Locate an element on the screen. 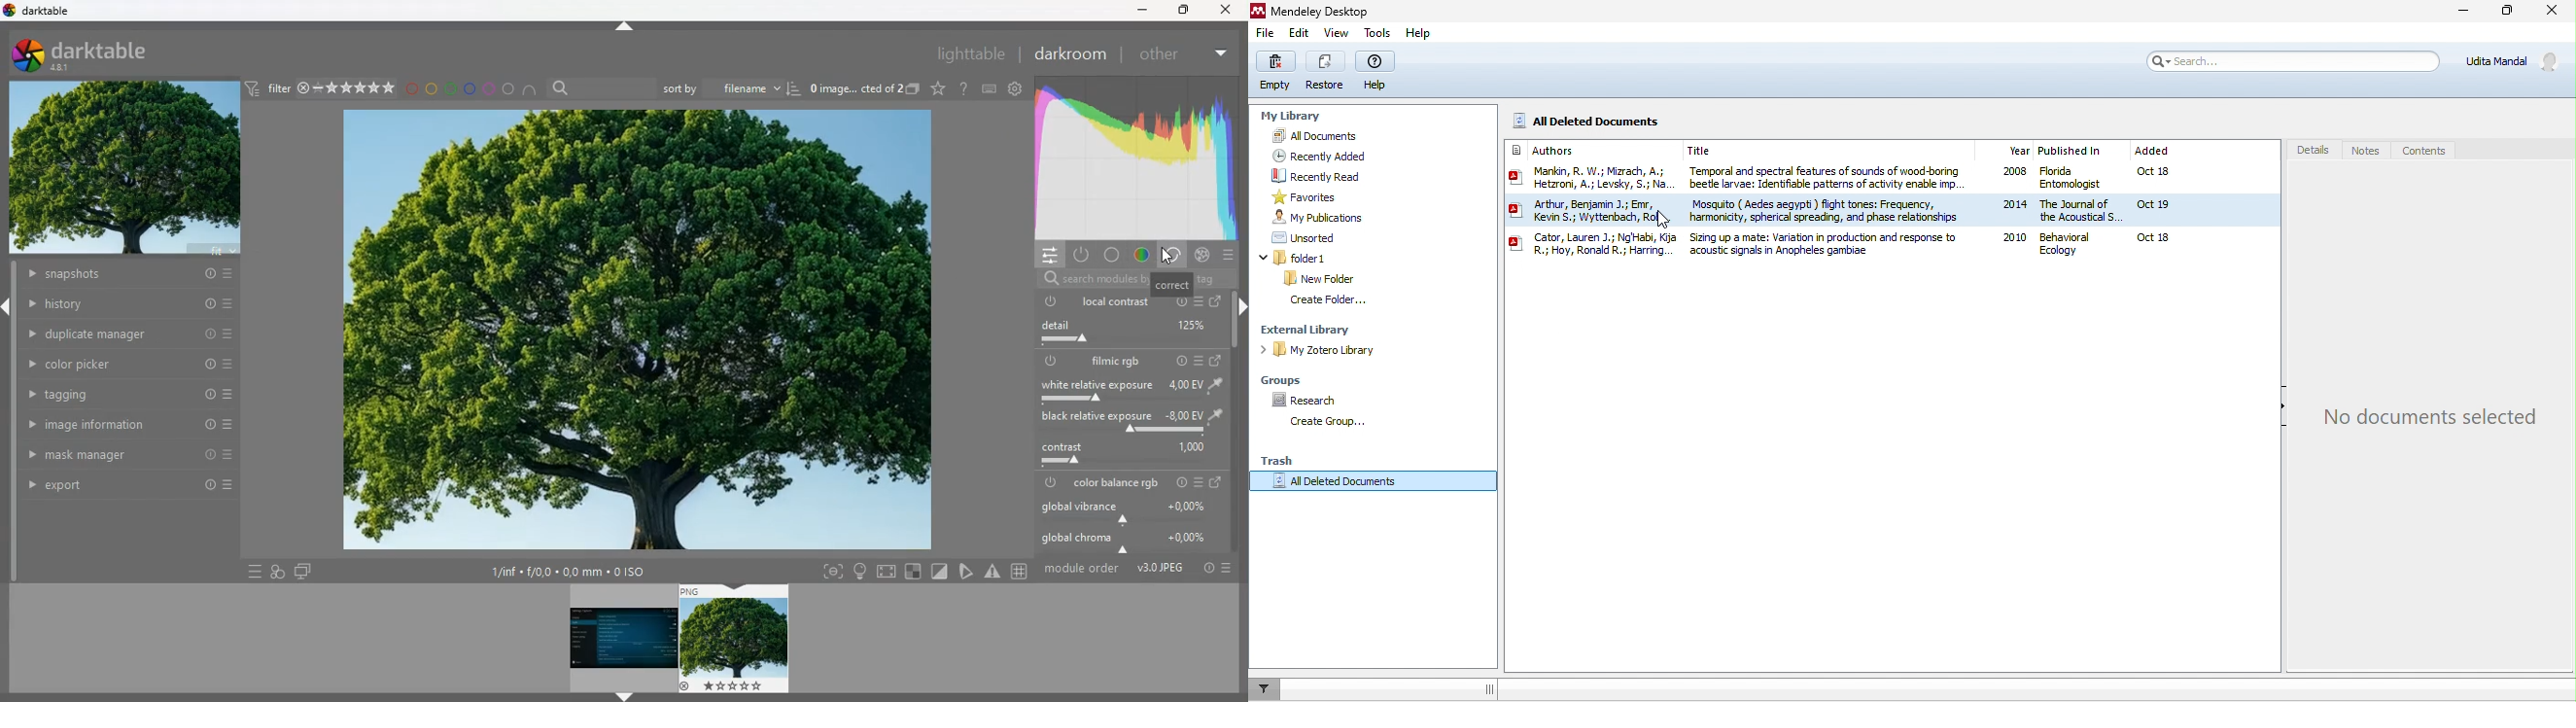  lighttable is located at coordinates (971, 56).